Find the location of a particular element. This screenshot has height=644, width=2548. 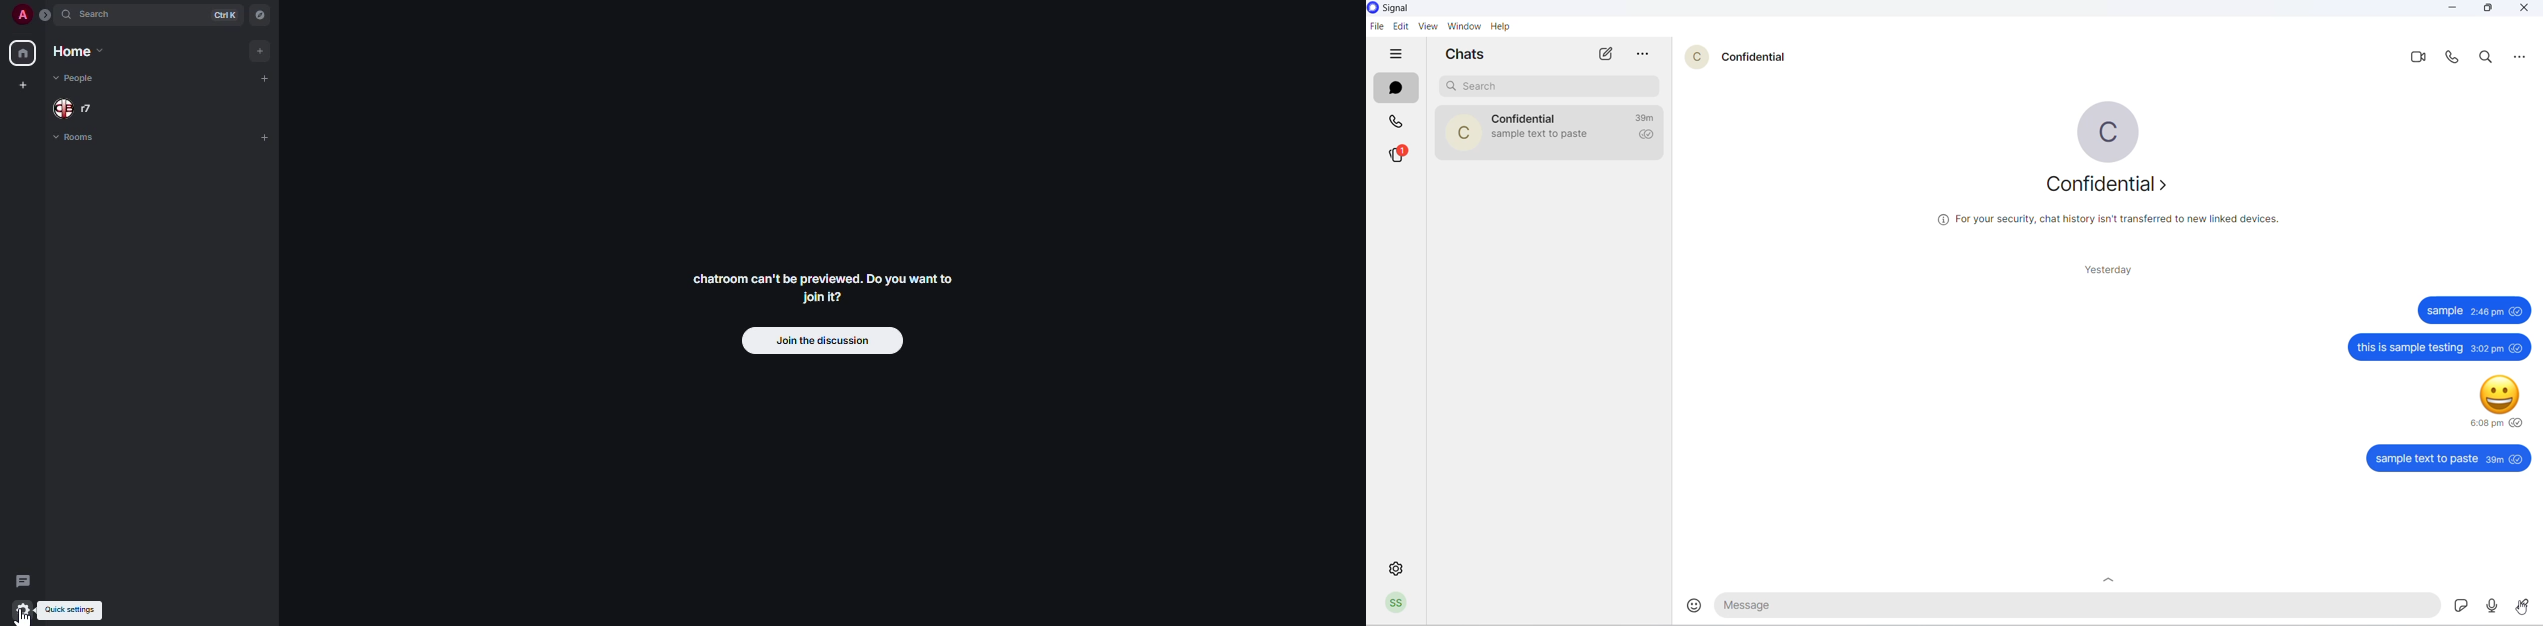

search in chats is located at coordinates (2489, 60).